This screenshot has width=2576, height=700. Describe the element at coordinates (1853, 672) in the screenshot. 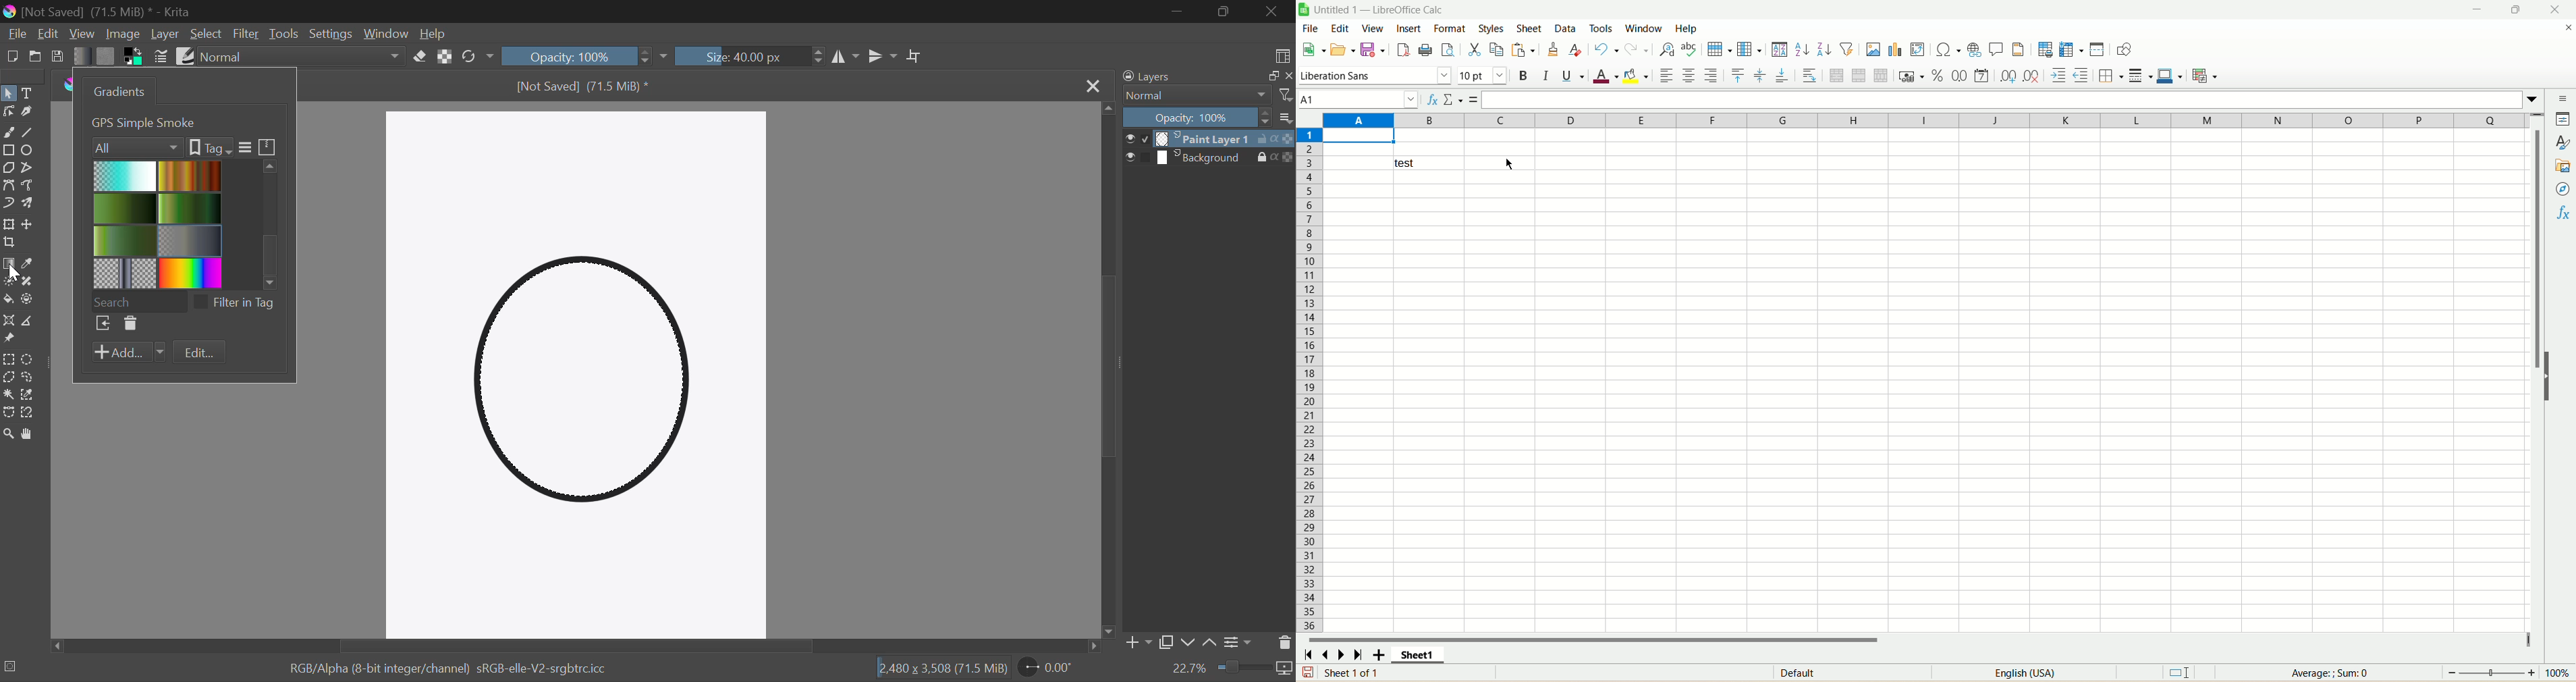

I see `Default` at that location.